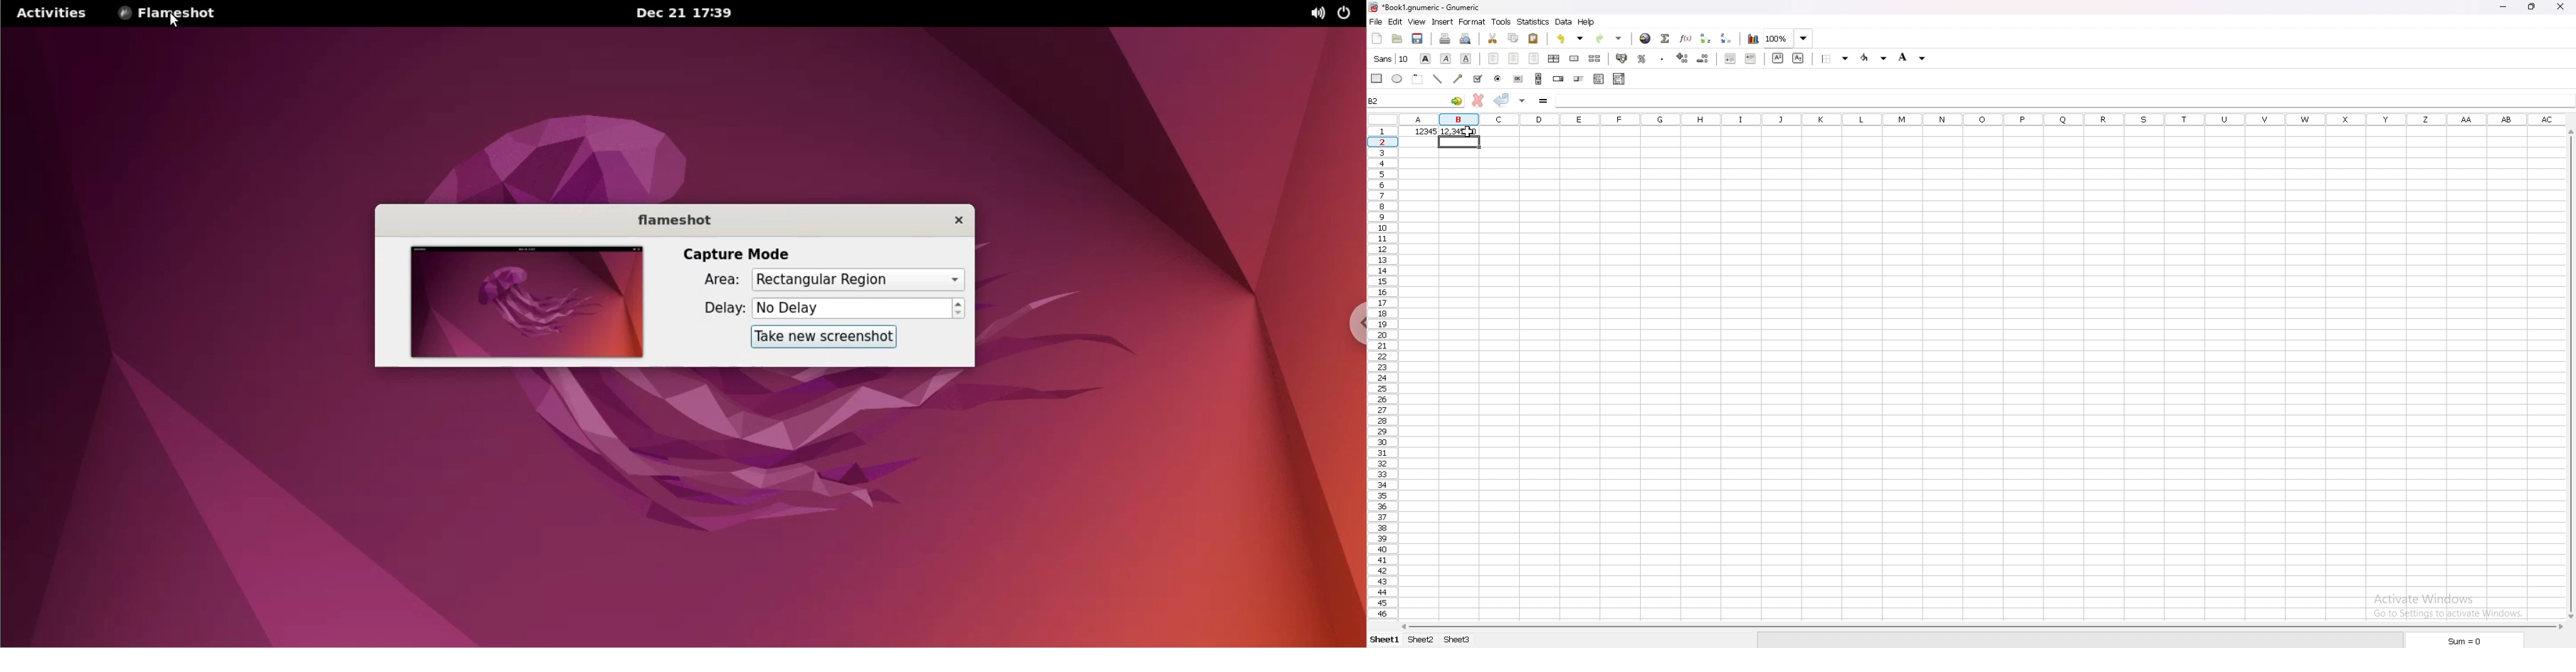 This screenshot has width=2576, height=672. Describe the element at coordinates (711, 309) in the screenshot. I see `delay:` at that location.